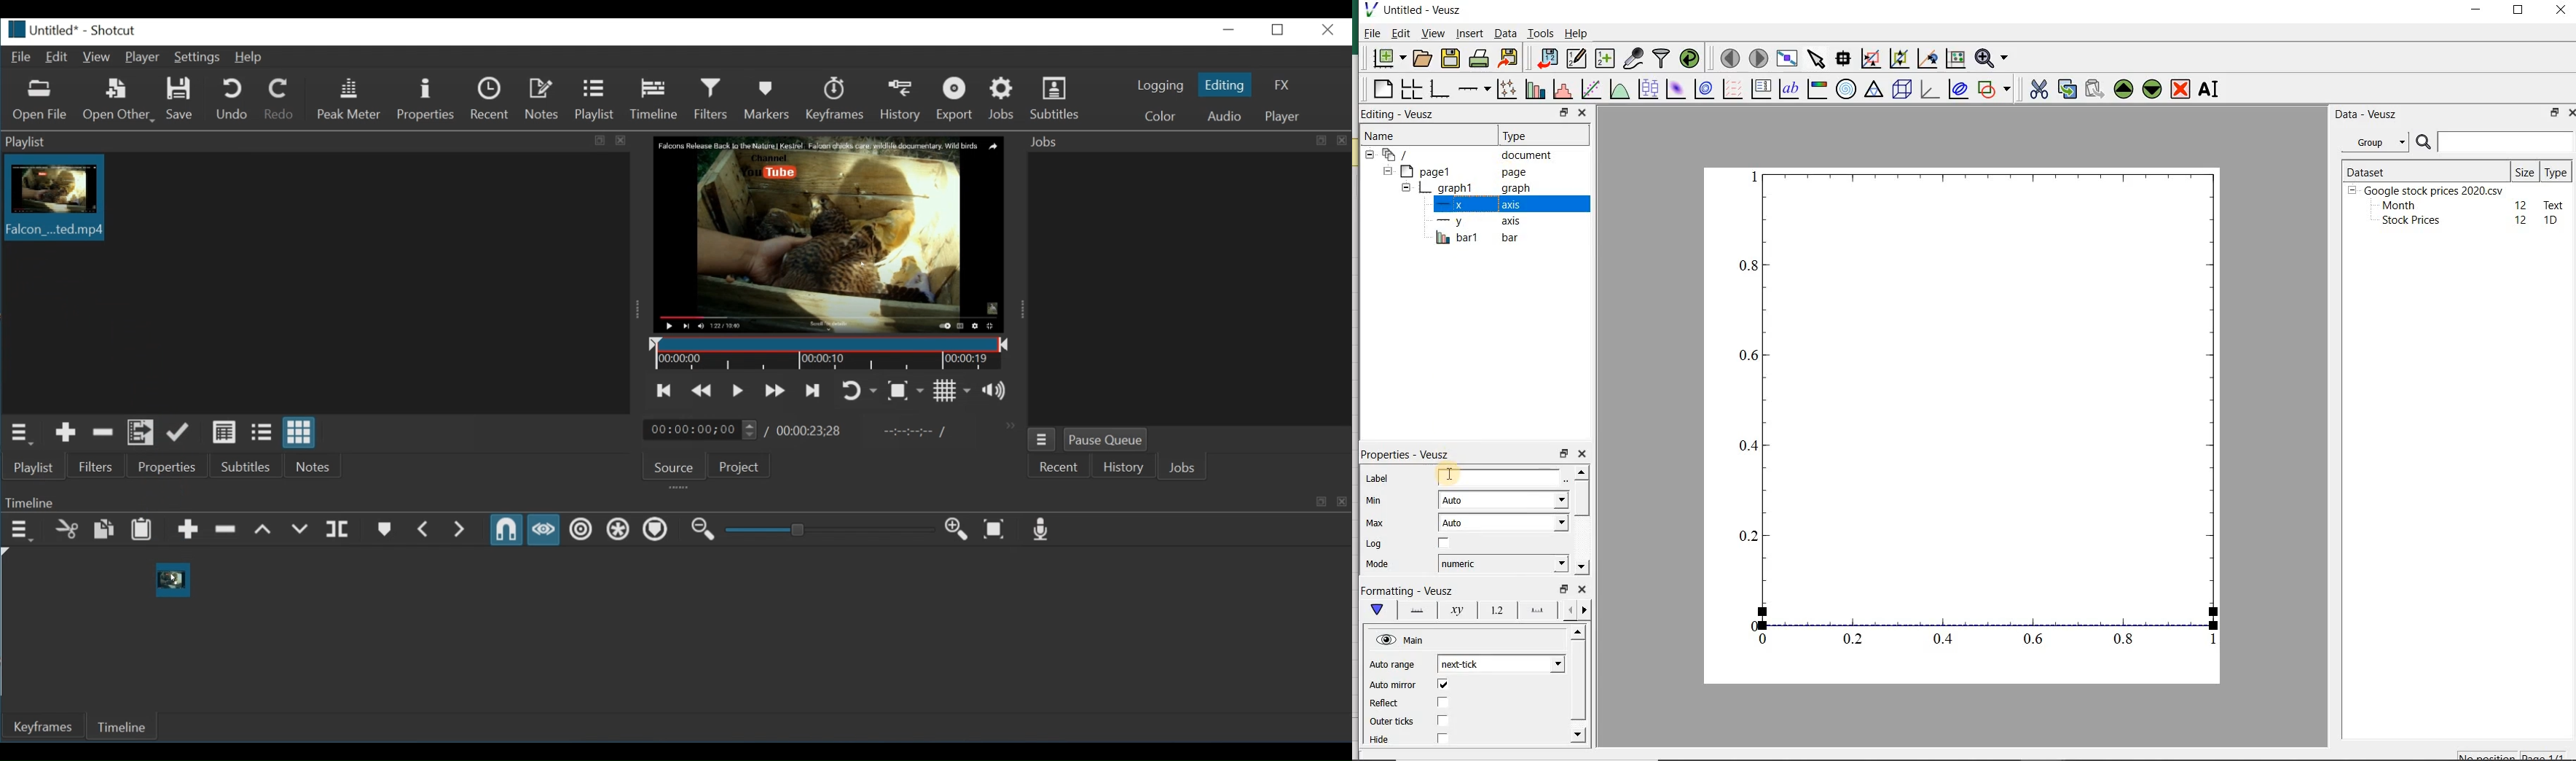  I want to click on Source, so click(675, 468).